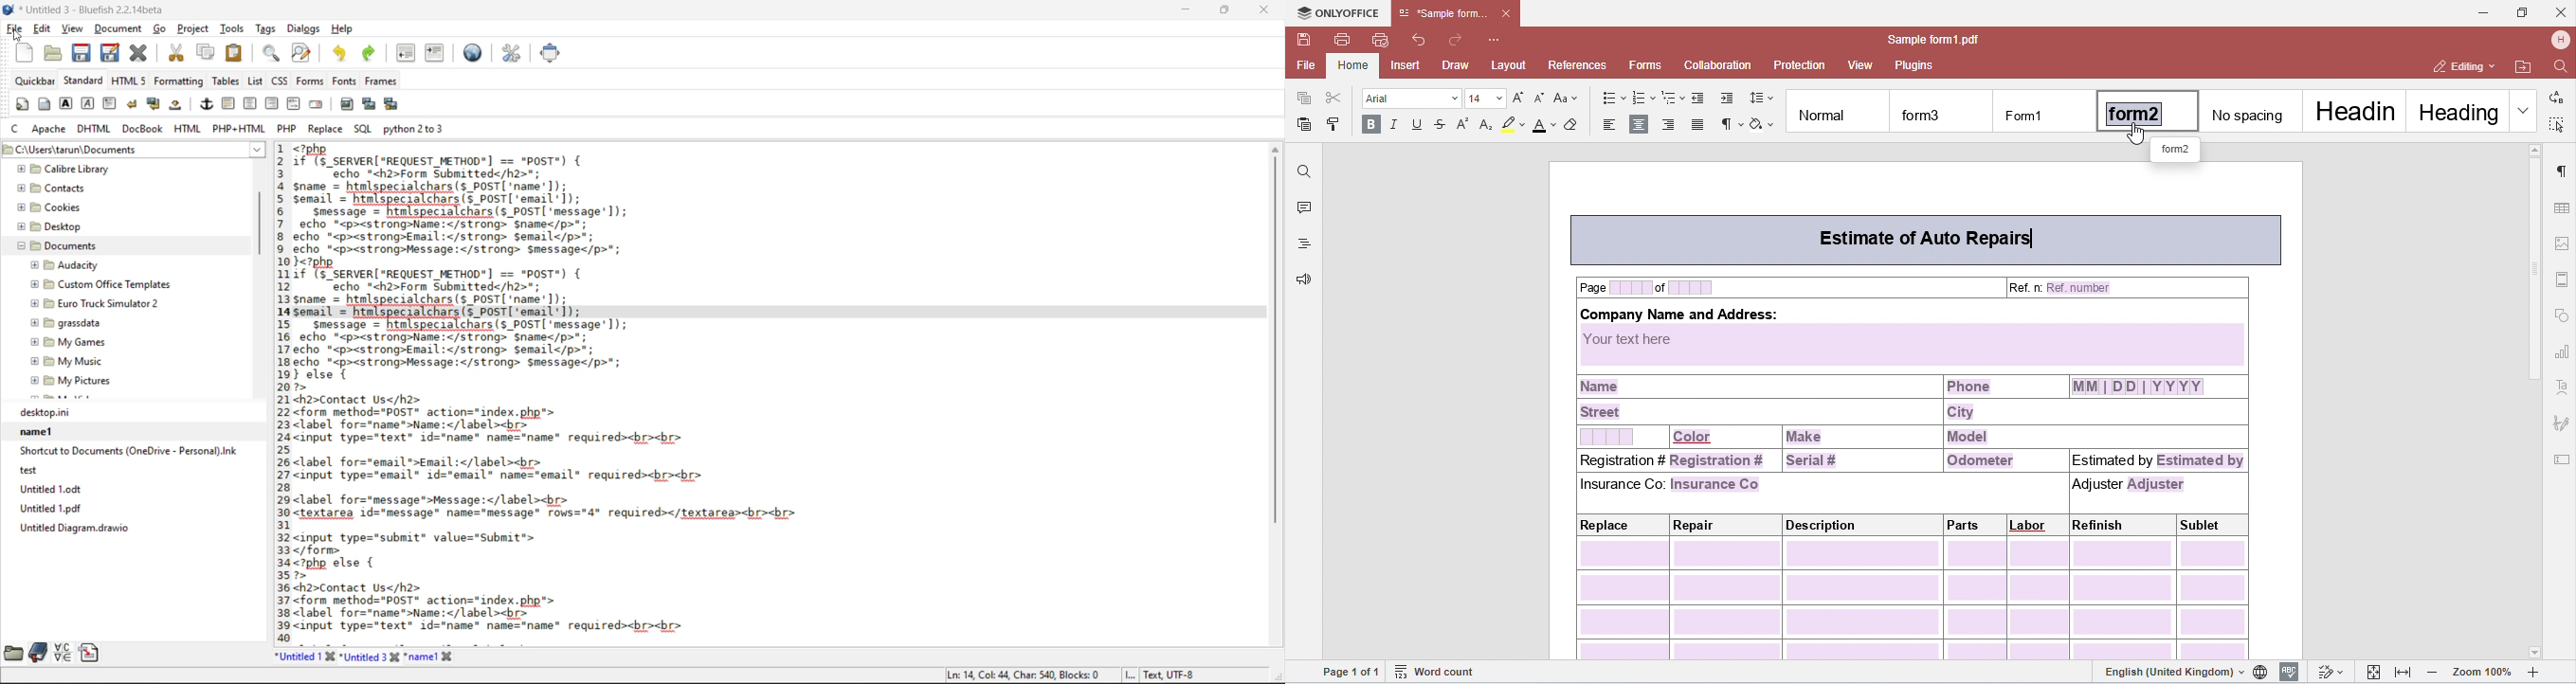 This screenshot has width=2576, height=700. Describe the element at coordinates (127, 451) in the screenshot. I see `Shortcut to Documents (OneDrive - Personal).lnk` at that location.